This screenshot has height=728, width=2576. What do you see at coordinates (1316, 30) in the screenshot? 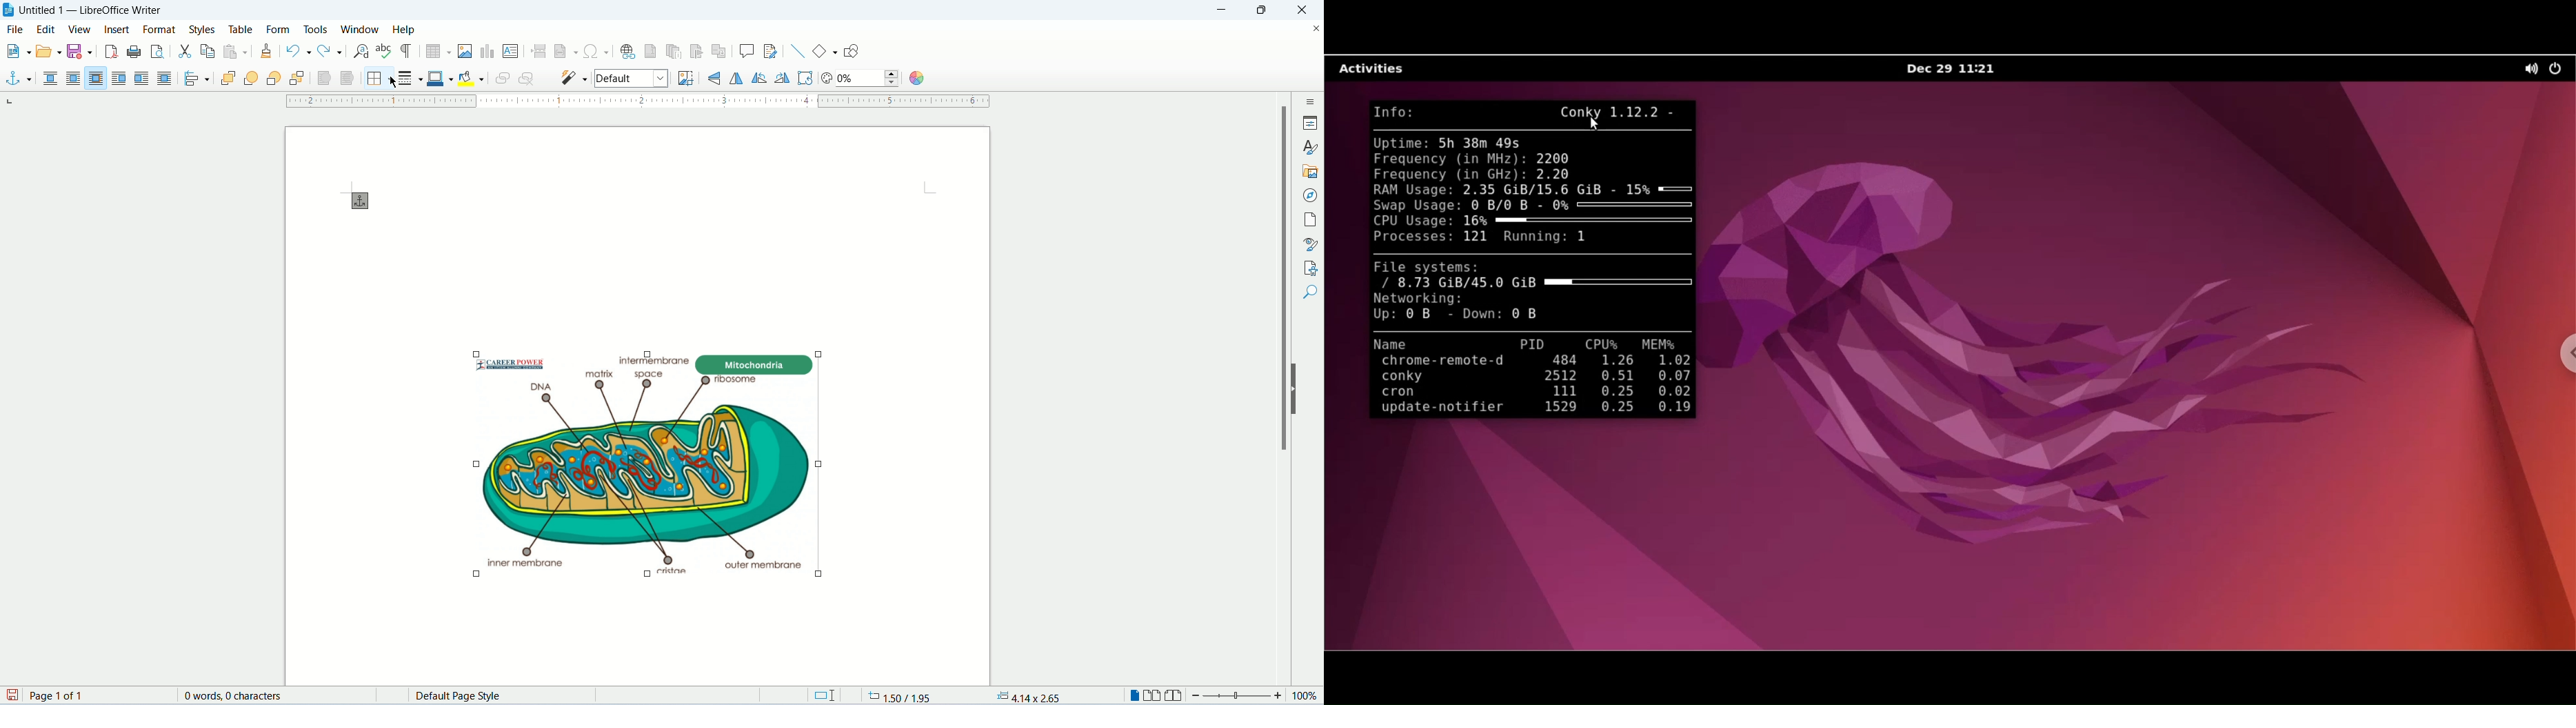
I see `close document` at bounding box center [1316, 30].